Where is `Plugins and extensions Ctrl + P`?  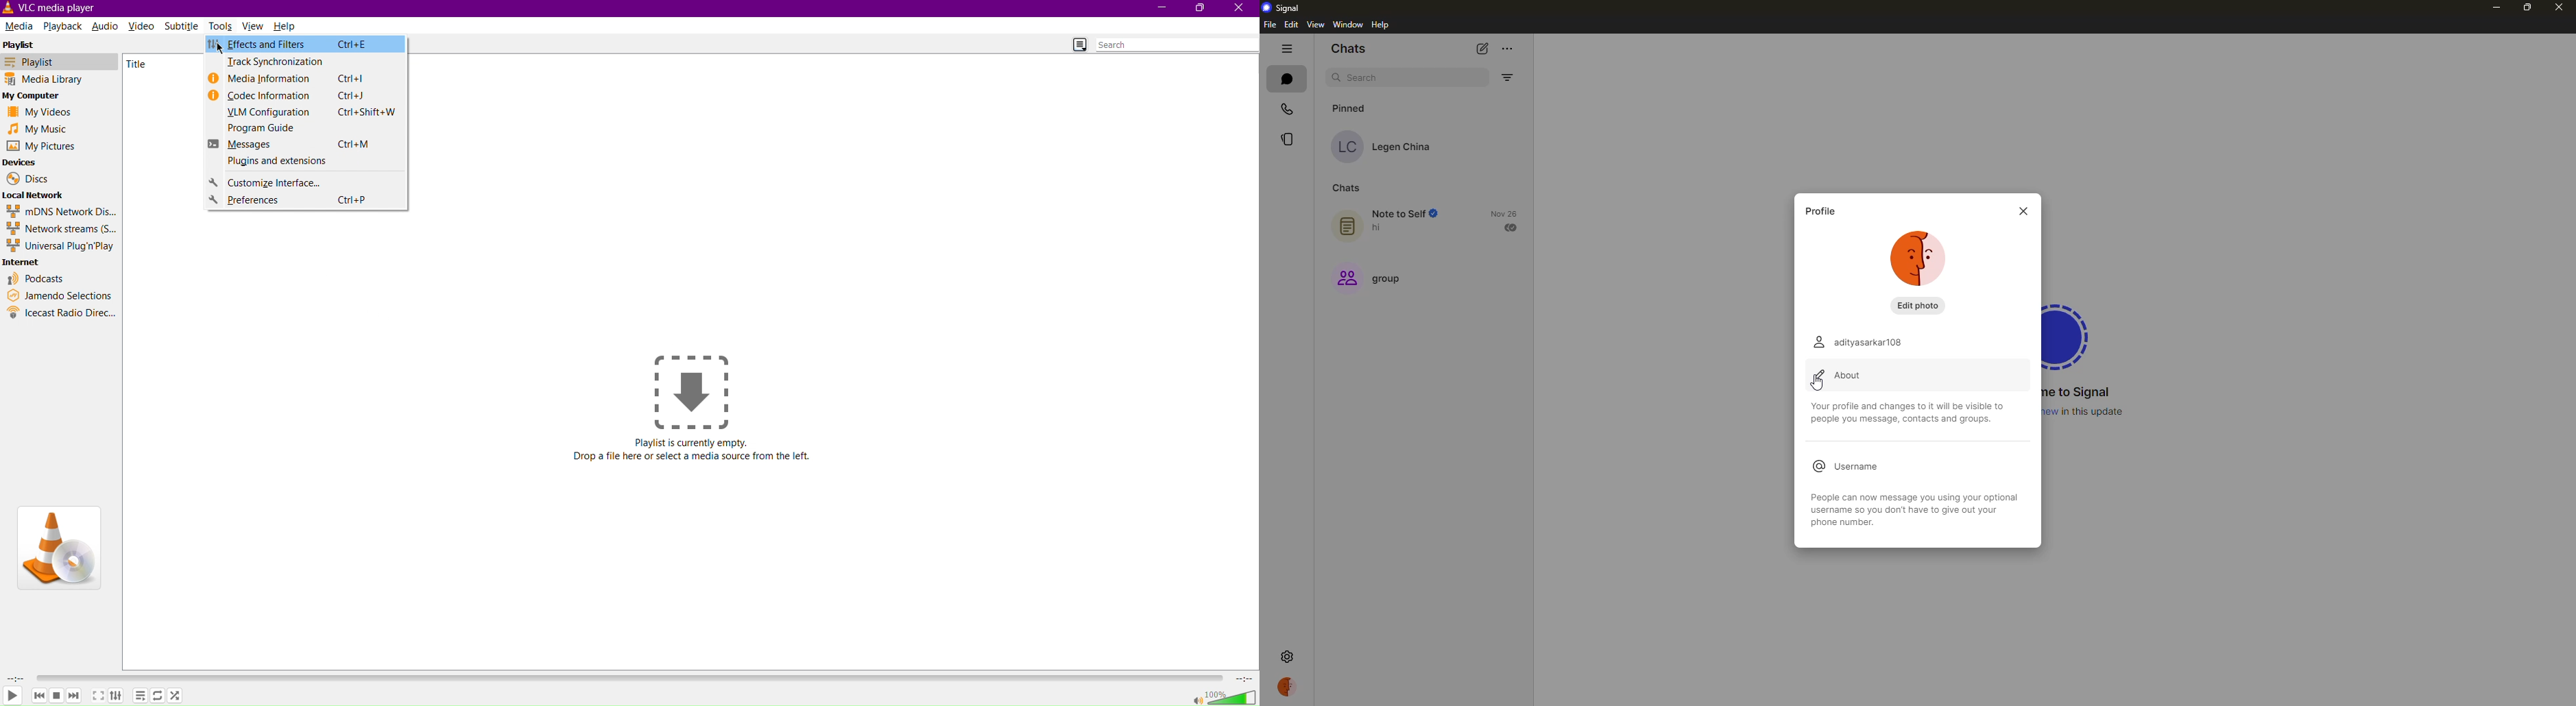
Plugins and extensions Ctrl + P is located at coordinates (304, 163).